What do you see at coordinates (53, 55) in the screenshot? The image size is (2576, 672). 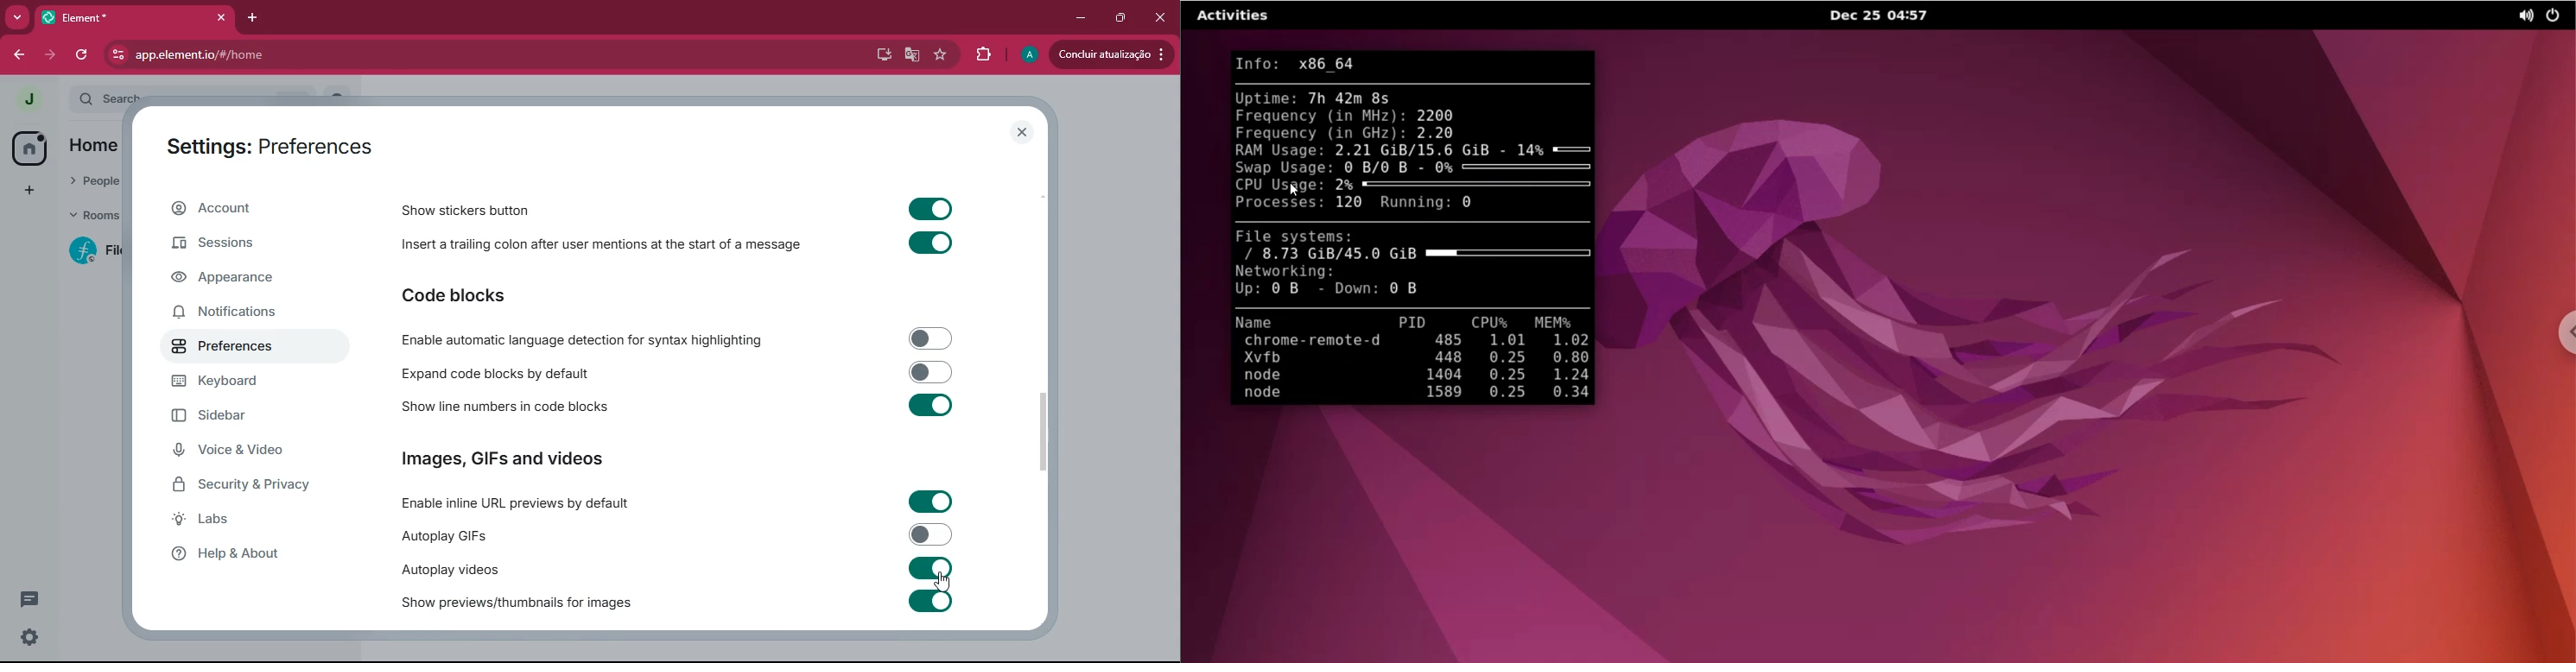 I see `forward` at bounding box center [53, 55].